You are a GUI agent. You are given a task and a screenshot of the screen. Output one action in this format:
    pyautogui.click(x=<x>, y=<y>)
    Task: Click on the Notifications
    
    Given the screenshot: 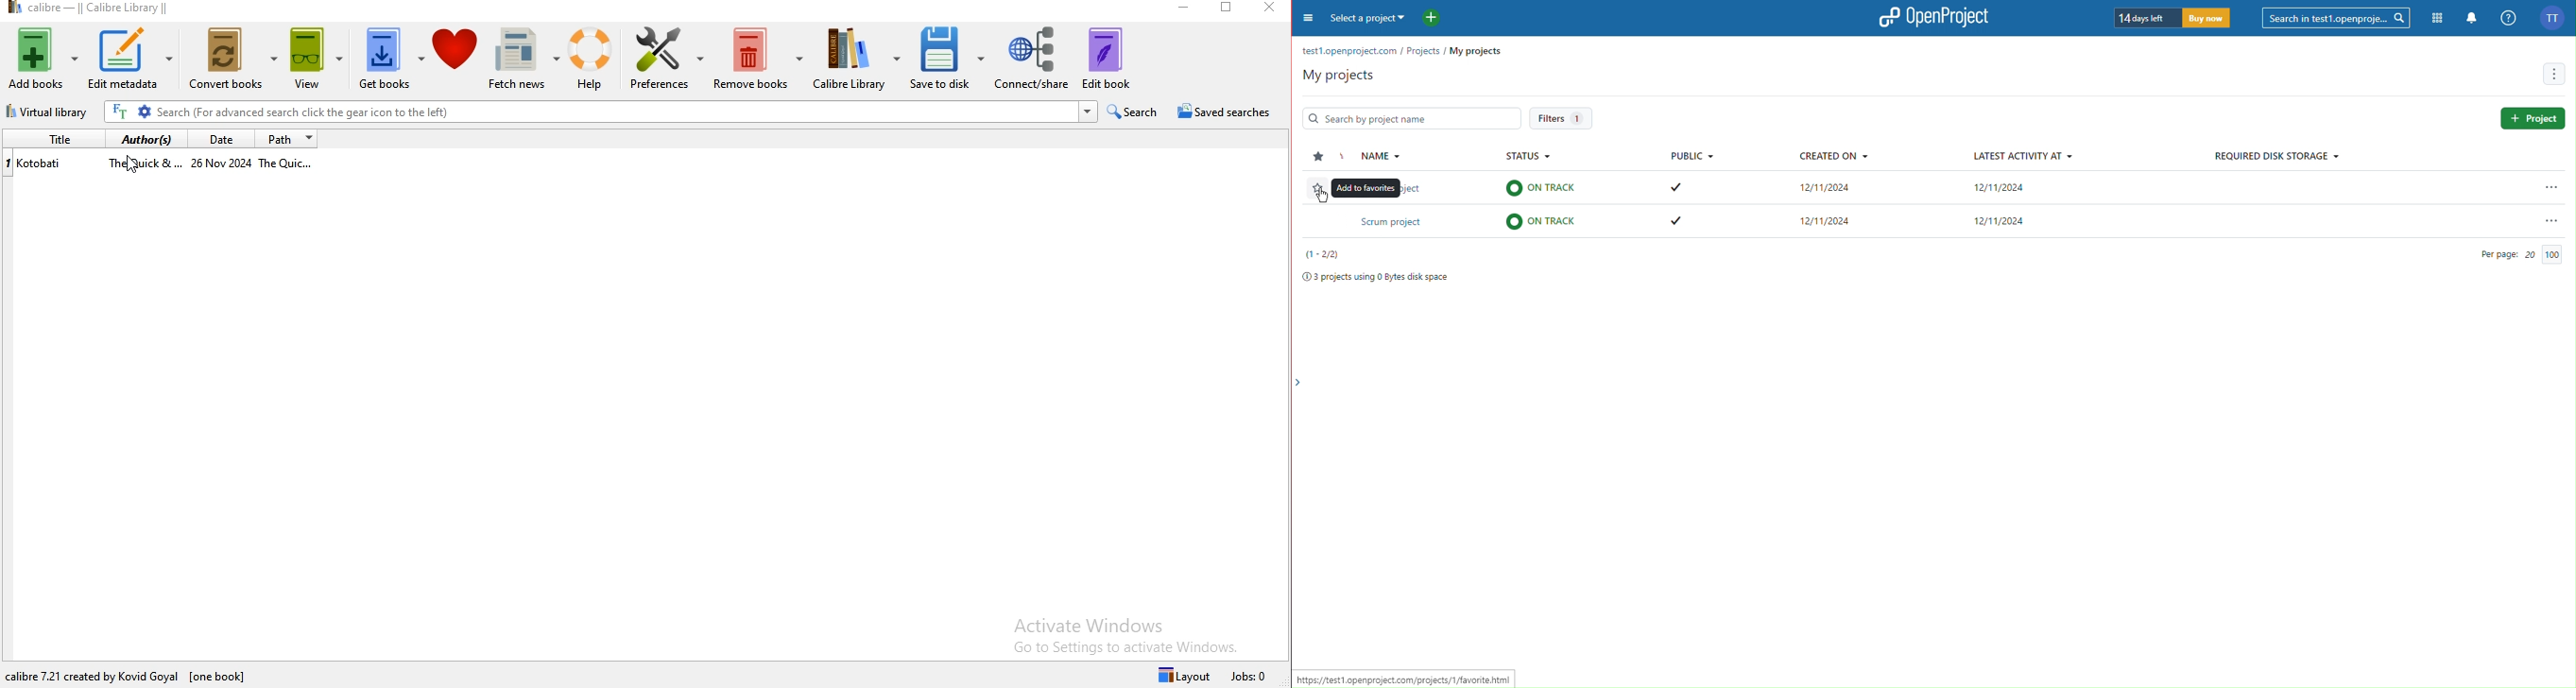 What is the action you would take?
    pyautogui.click(x=2471, y=16)
    